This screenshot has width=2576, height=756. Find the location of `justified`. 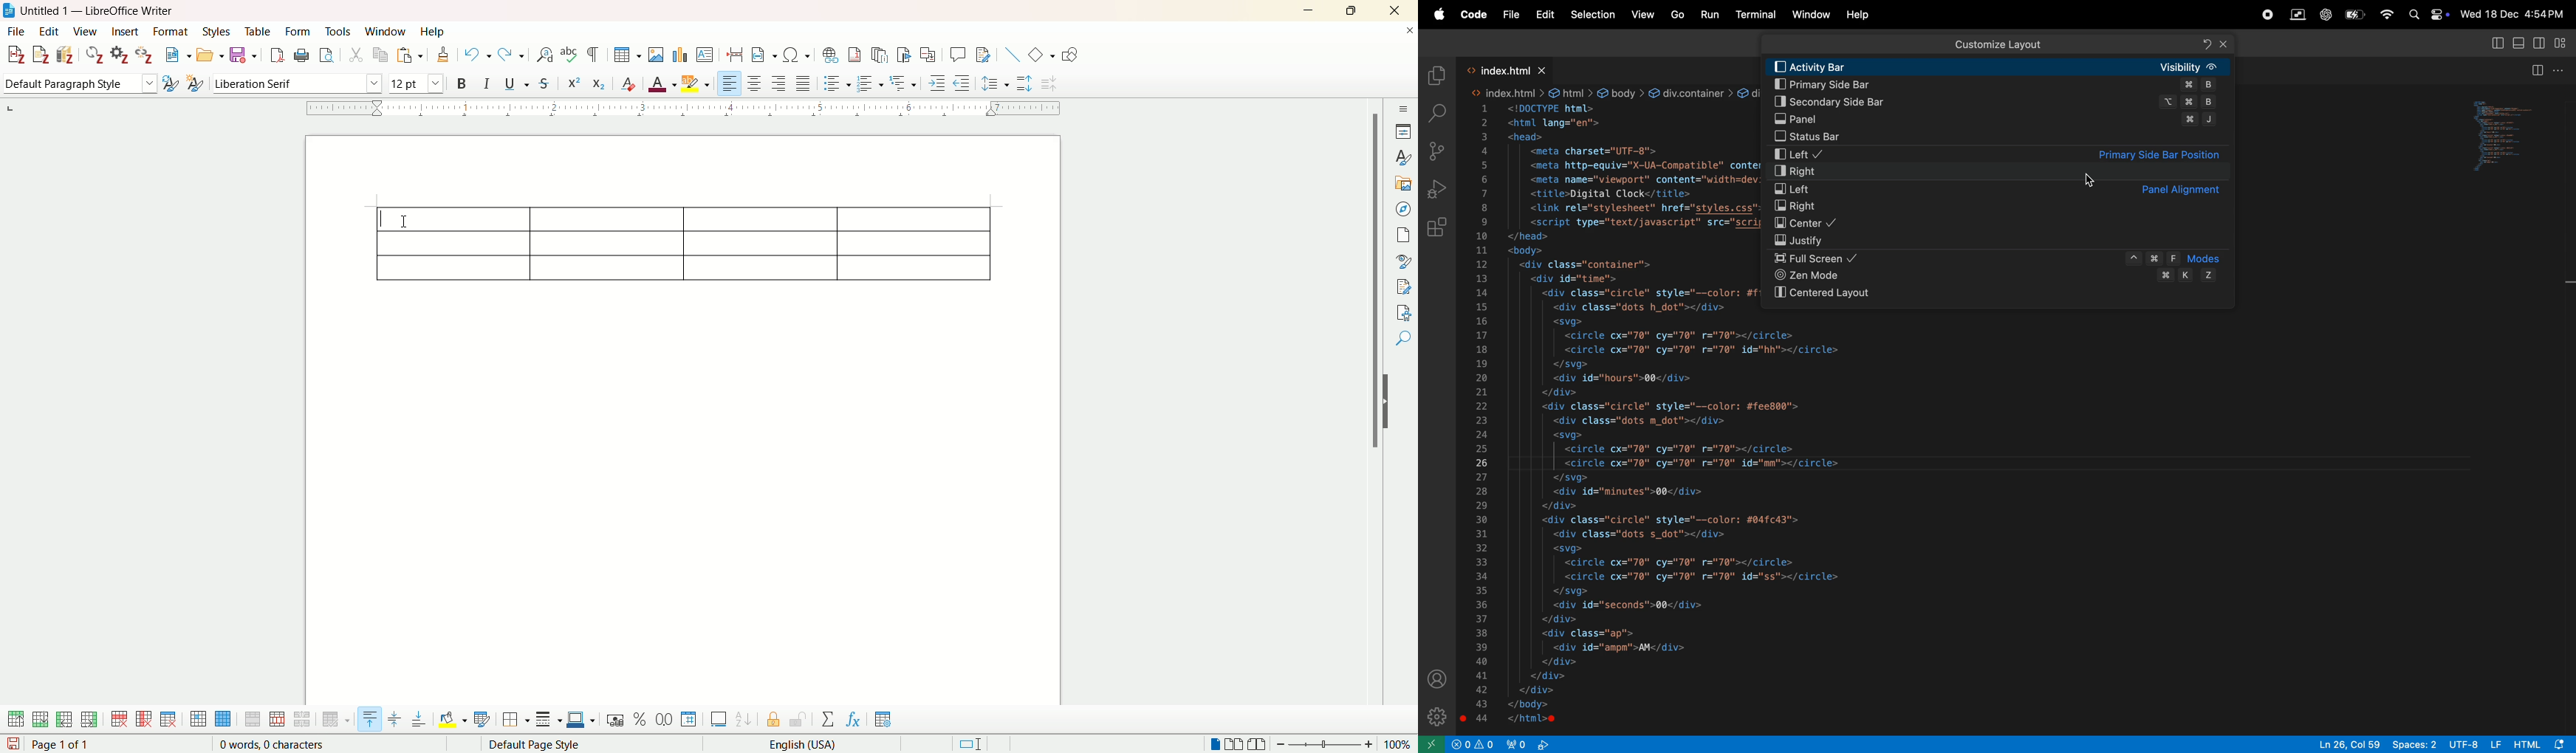

justified is located at coordinates (802, 86).